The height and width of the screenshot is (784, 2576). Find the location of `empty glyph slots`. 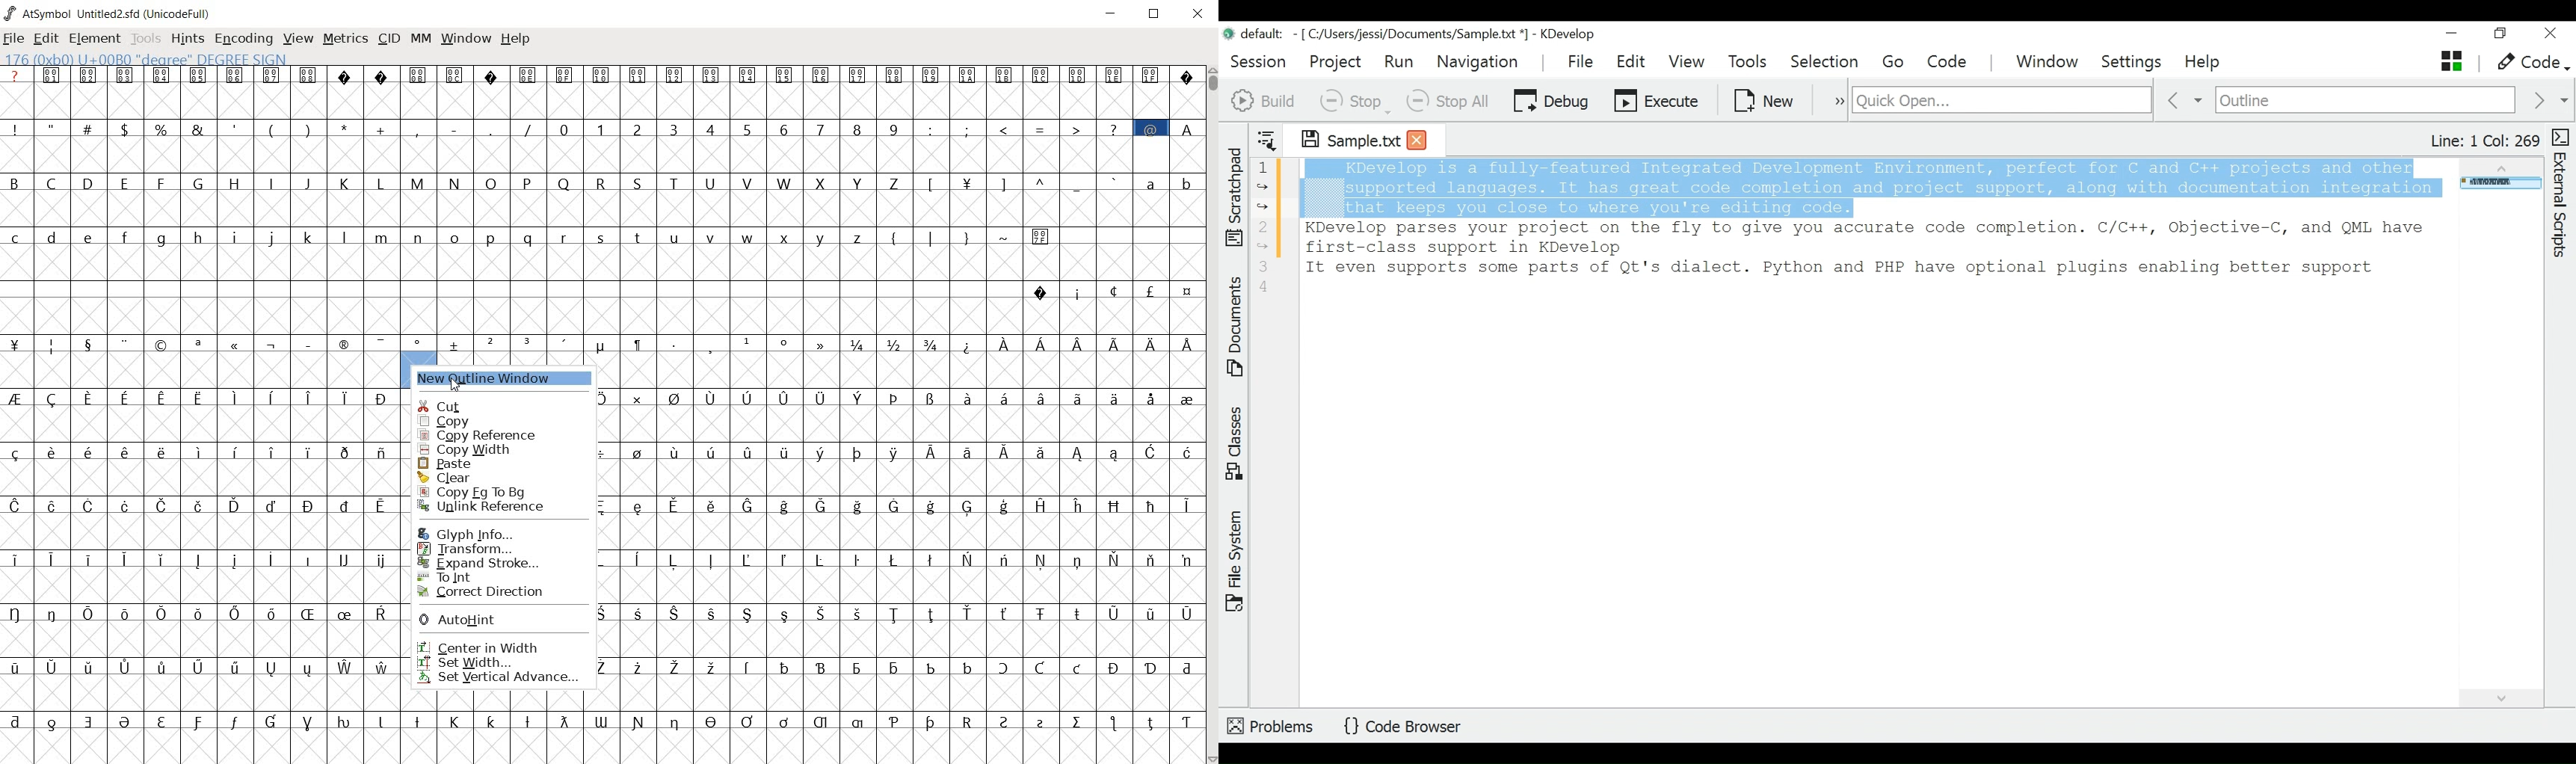

empty glyph slots is located at coordinates (599, 265).